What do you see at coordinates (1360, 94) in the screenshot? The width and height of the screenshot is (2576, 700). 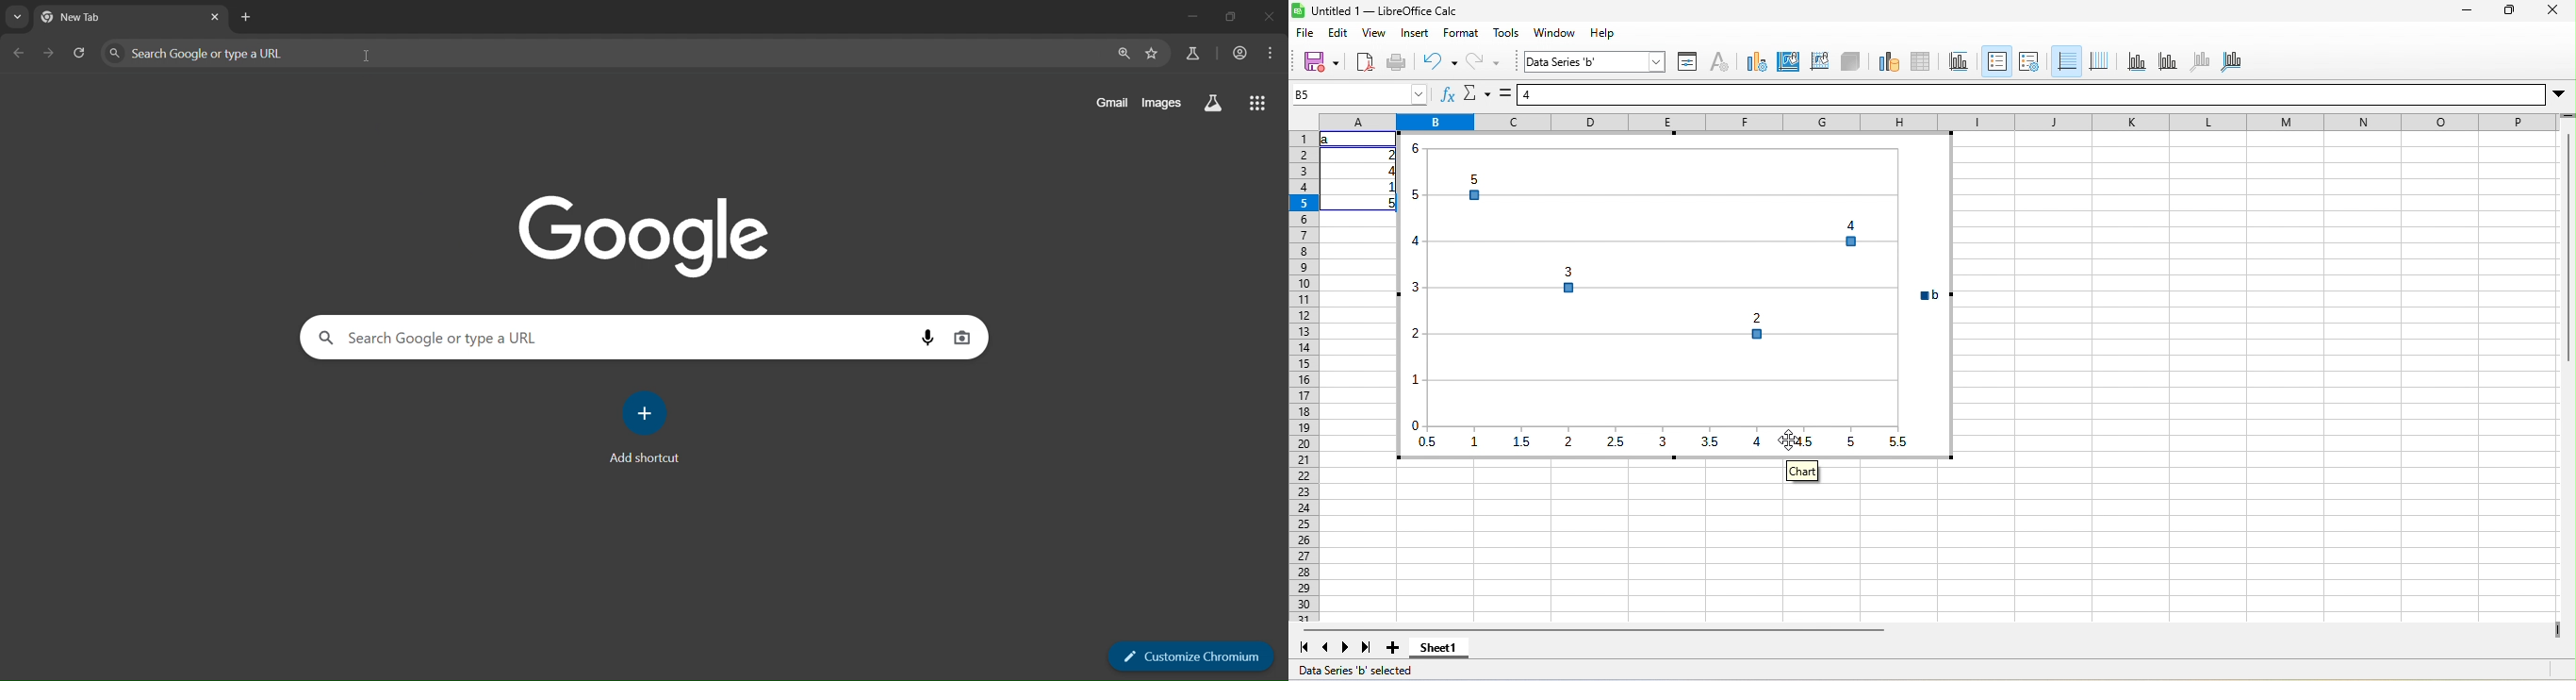 I see `name box` at bounding box center [1360, 94].